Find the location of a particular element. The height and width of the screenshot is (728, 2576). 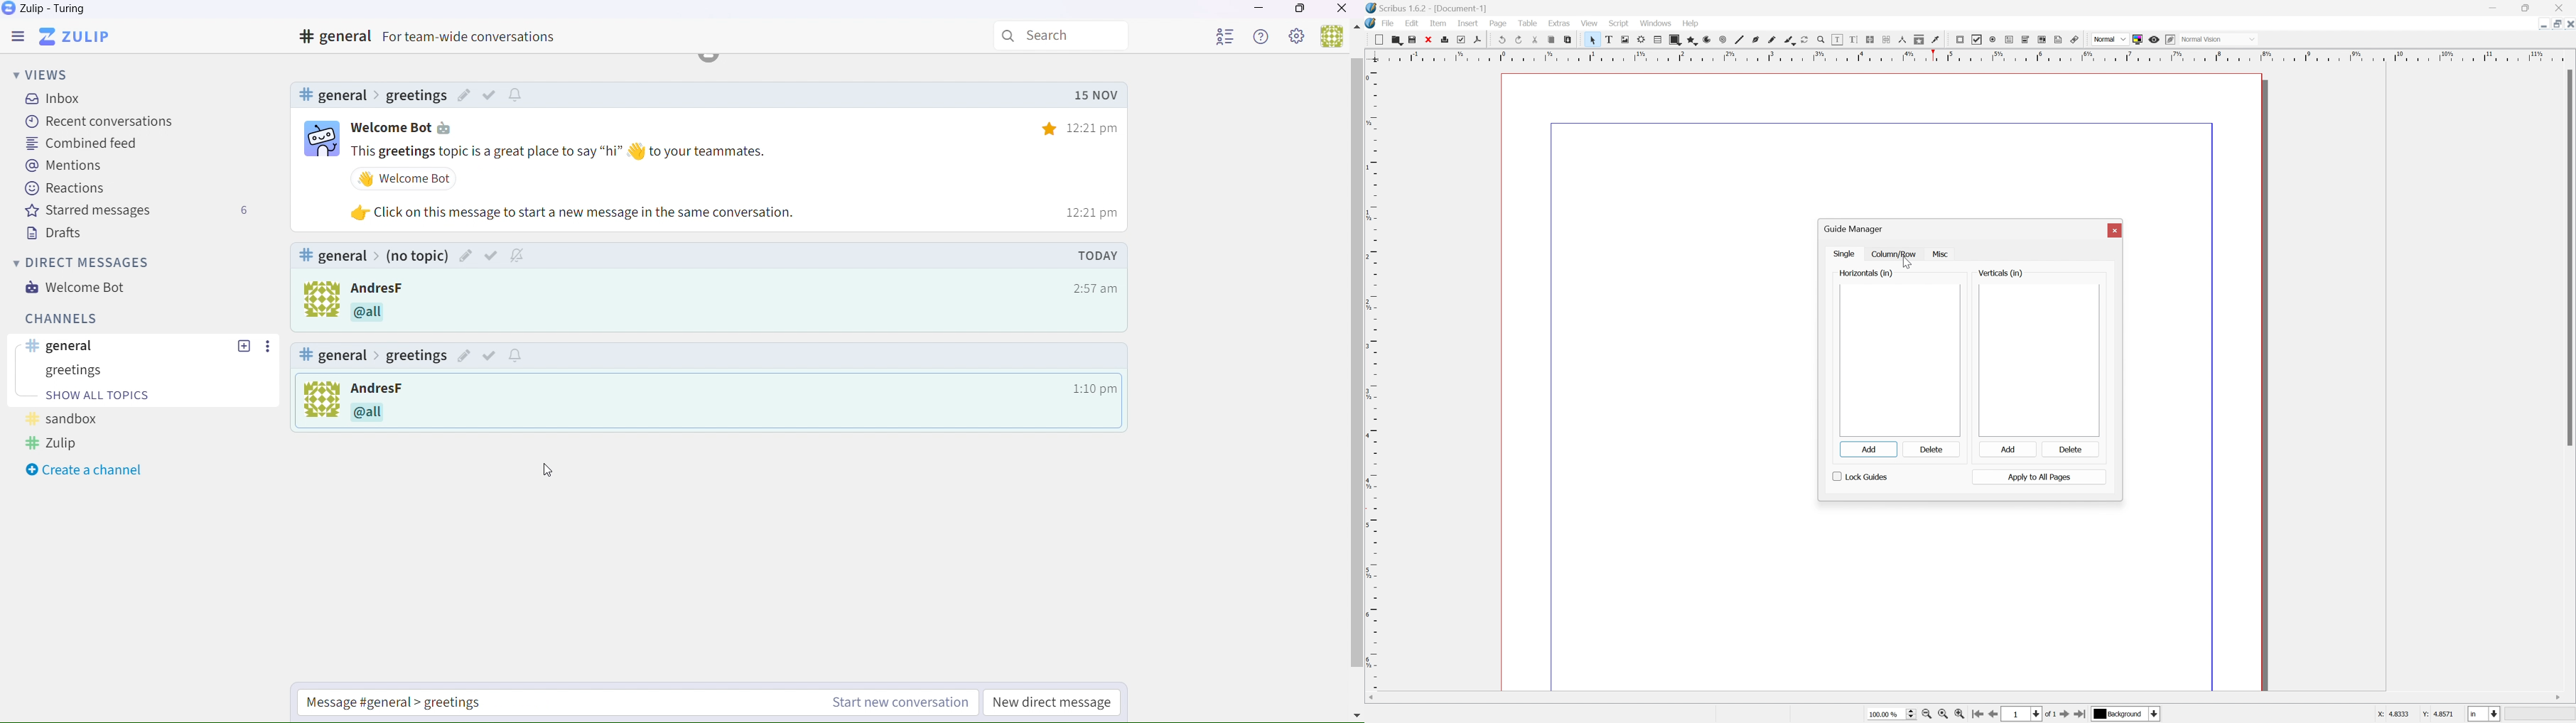

Zulip is located at coordinates (54, 446).